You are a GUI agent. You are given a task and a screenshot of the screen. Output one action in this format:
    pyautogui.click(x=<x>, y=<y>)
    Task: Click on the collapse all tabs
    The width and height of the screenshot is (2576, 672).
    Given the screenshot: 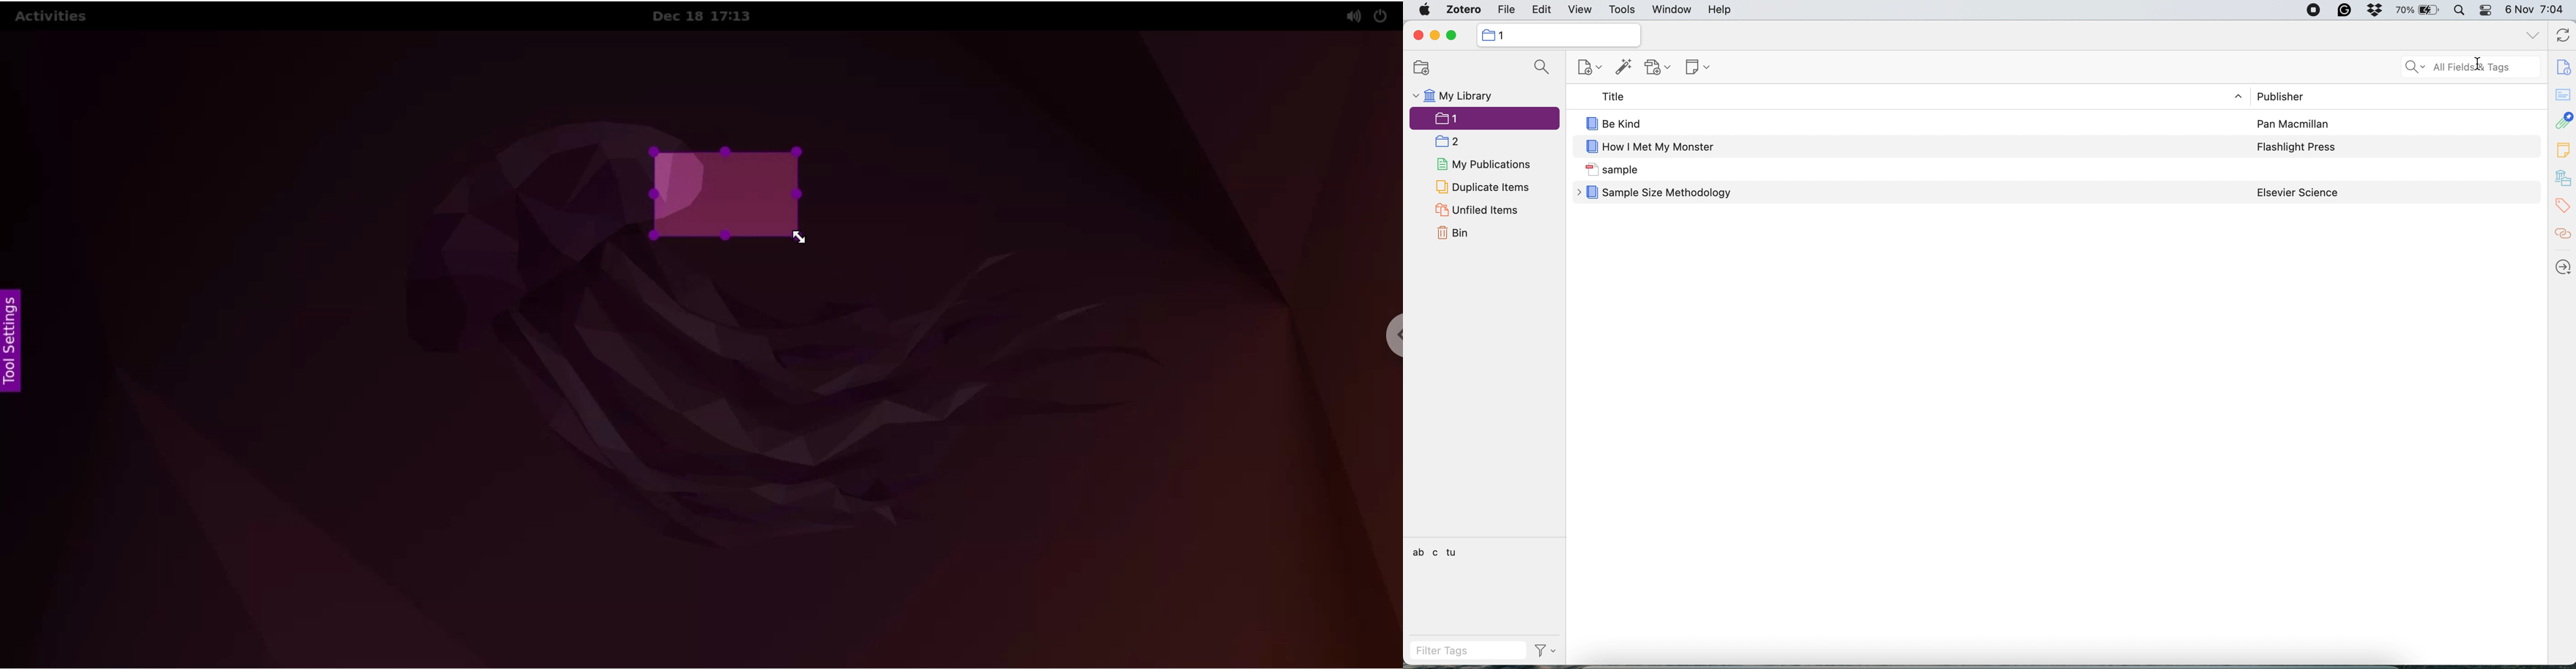 What is the action you would take?
    pyautogui.click(x=2534, y=34)
    